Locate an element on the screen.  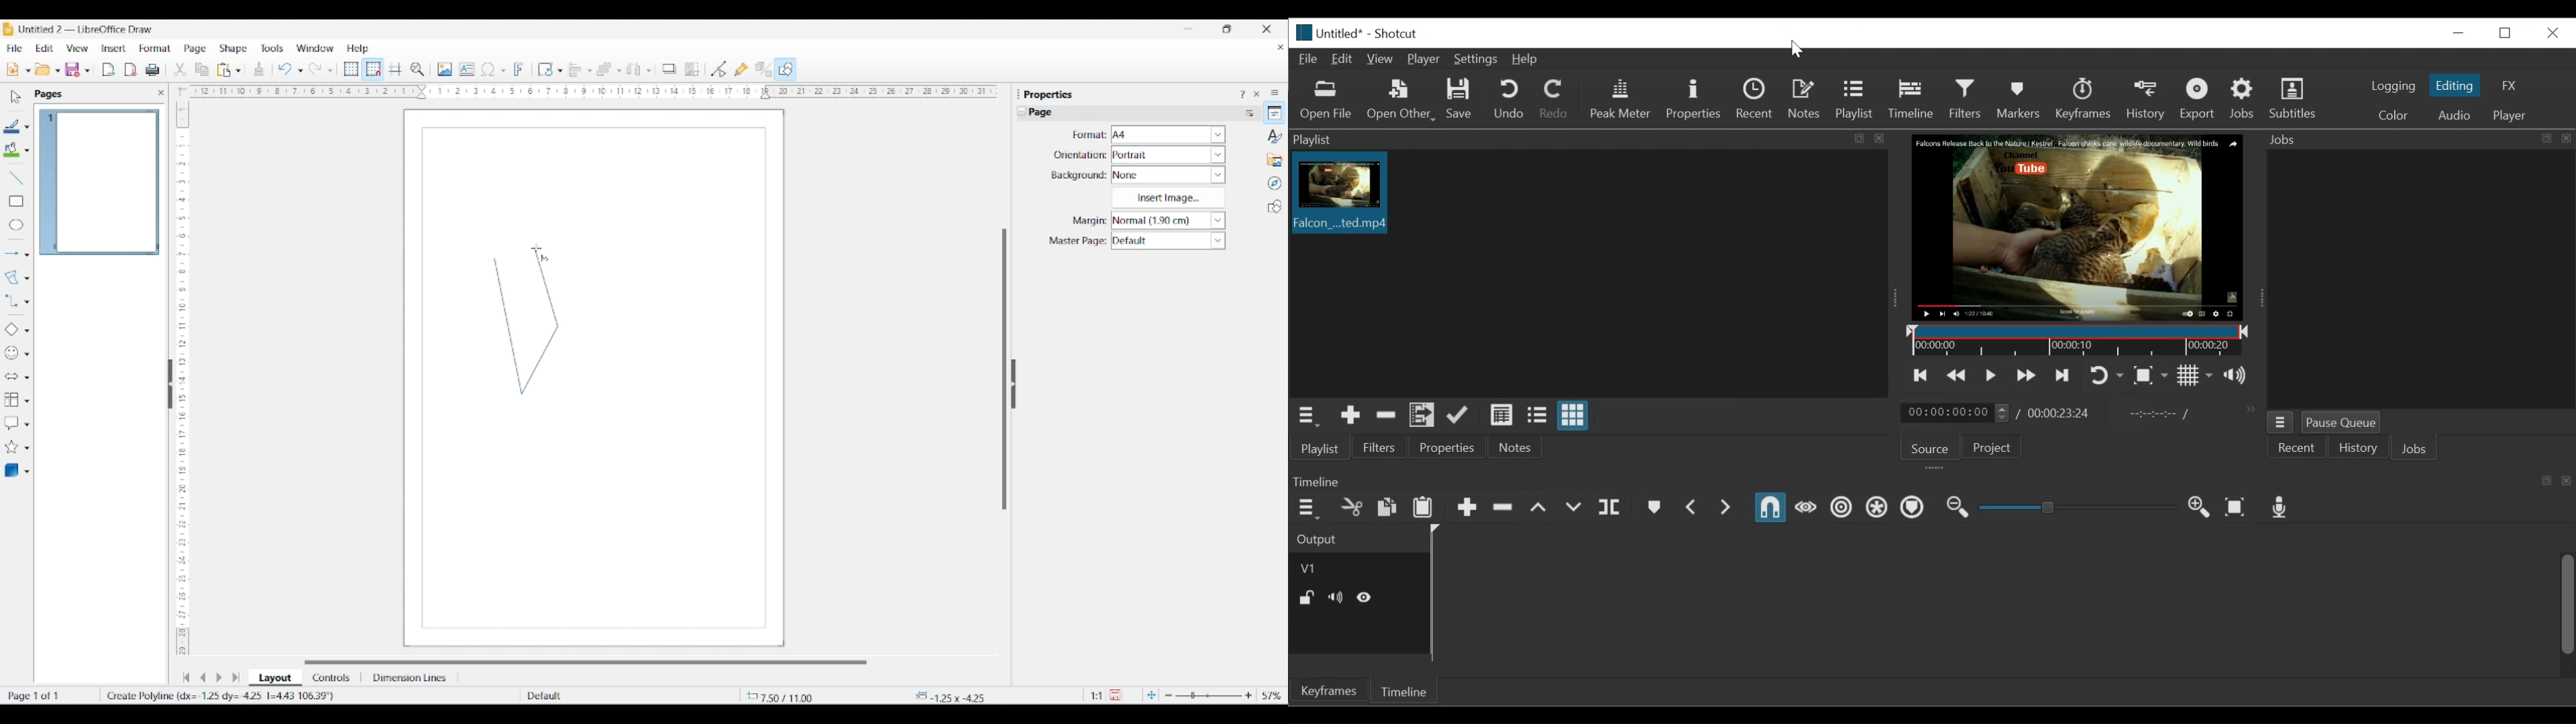
Selected 3D object is located at coordinates (11, 471).